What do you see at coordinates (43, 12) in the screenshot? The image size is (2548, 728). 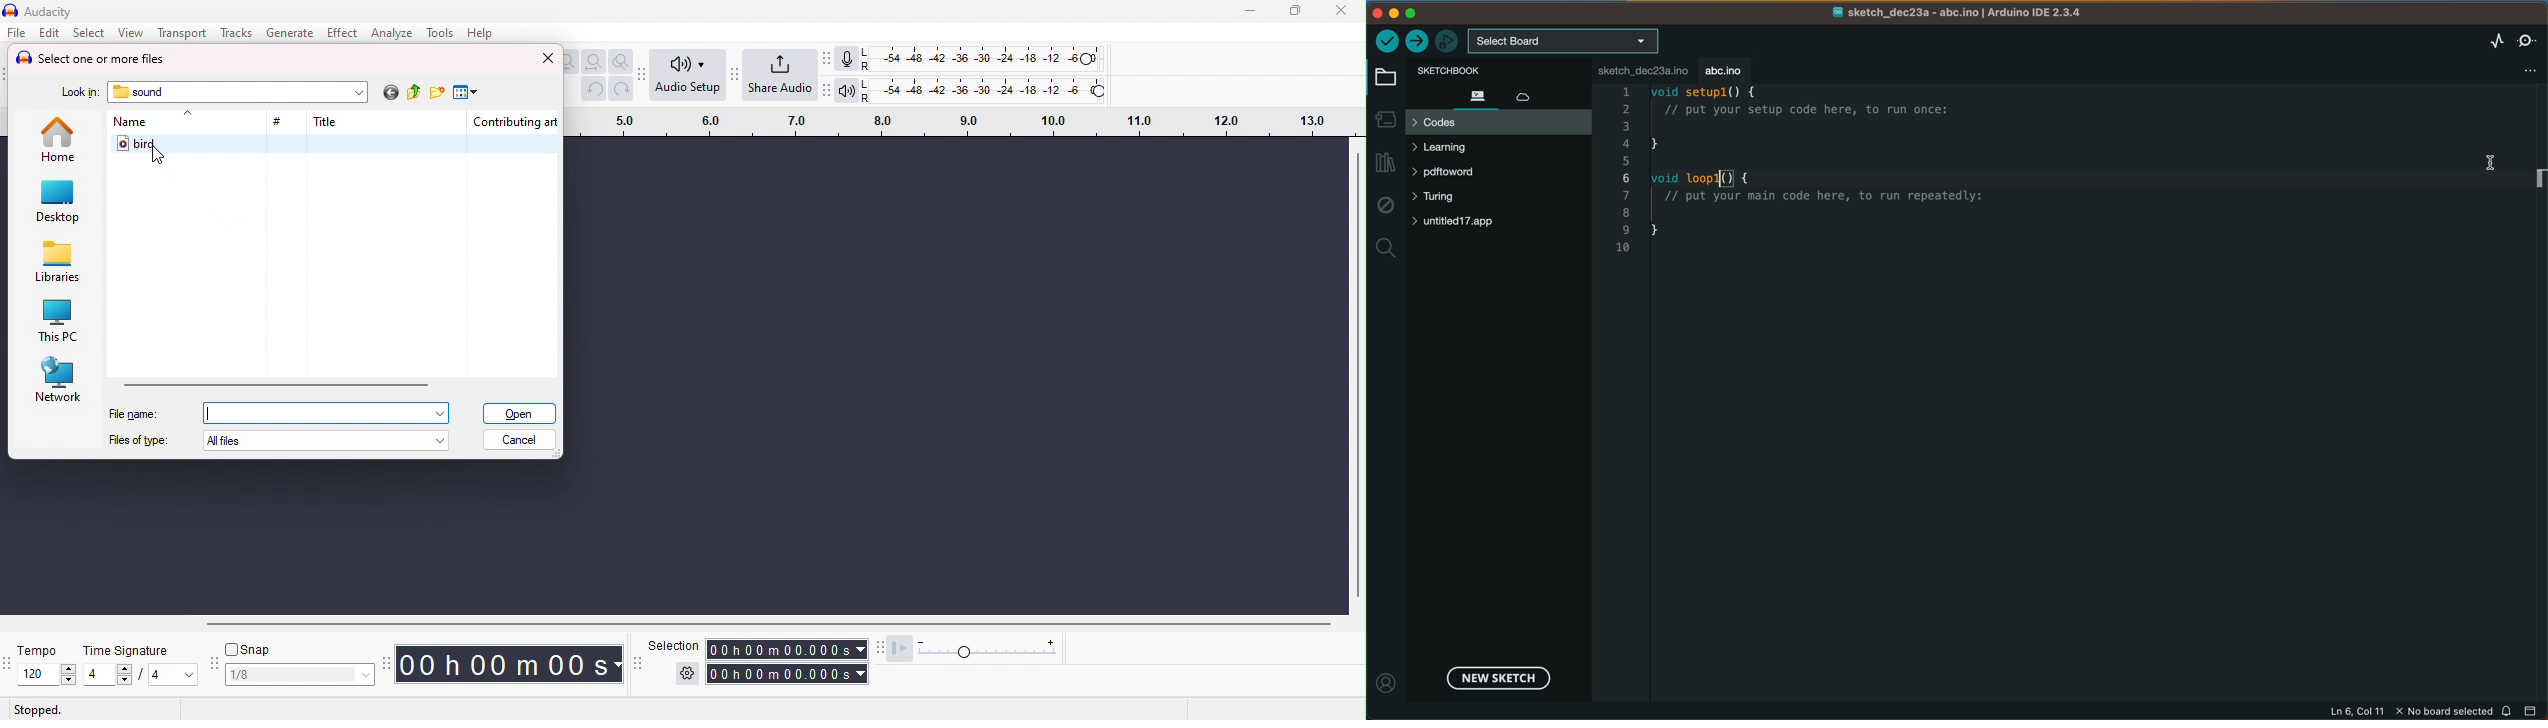 I see `title` at bounding box center [43, 12].